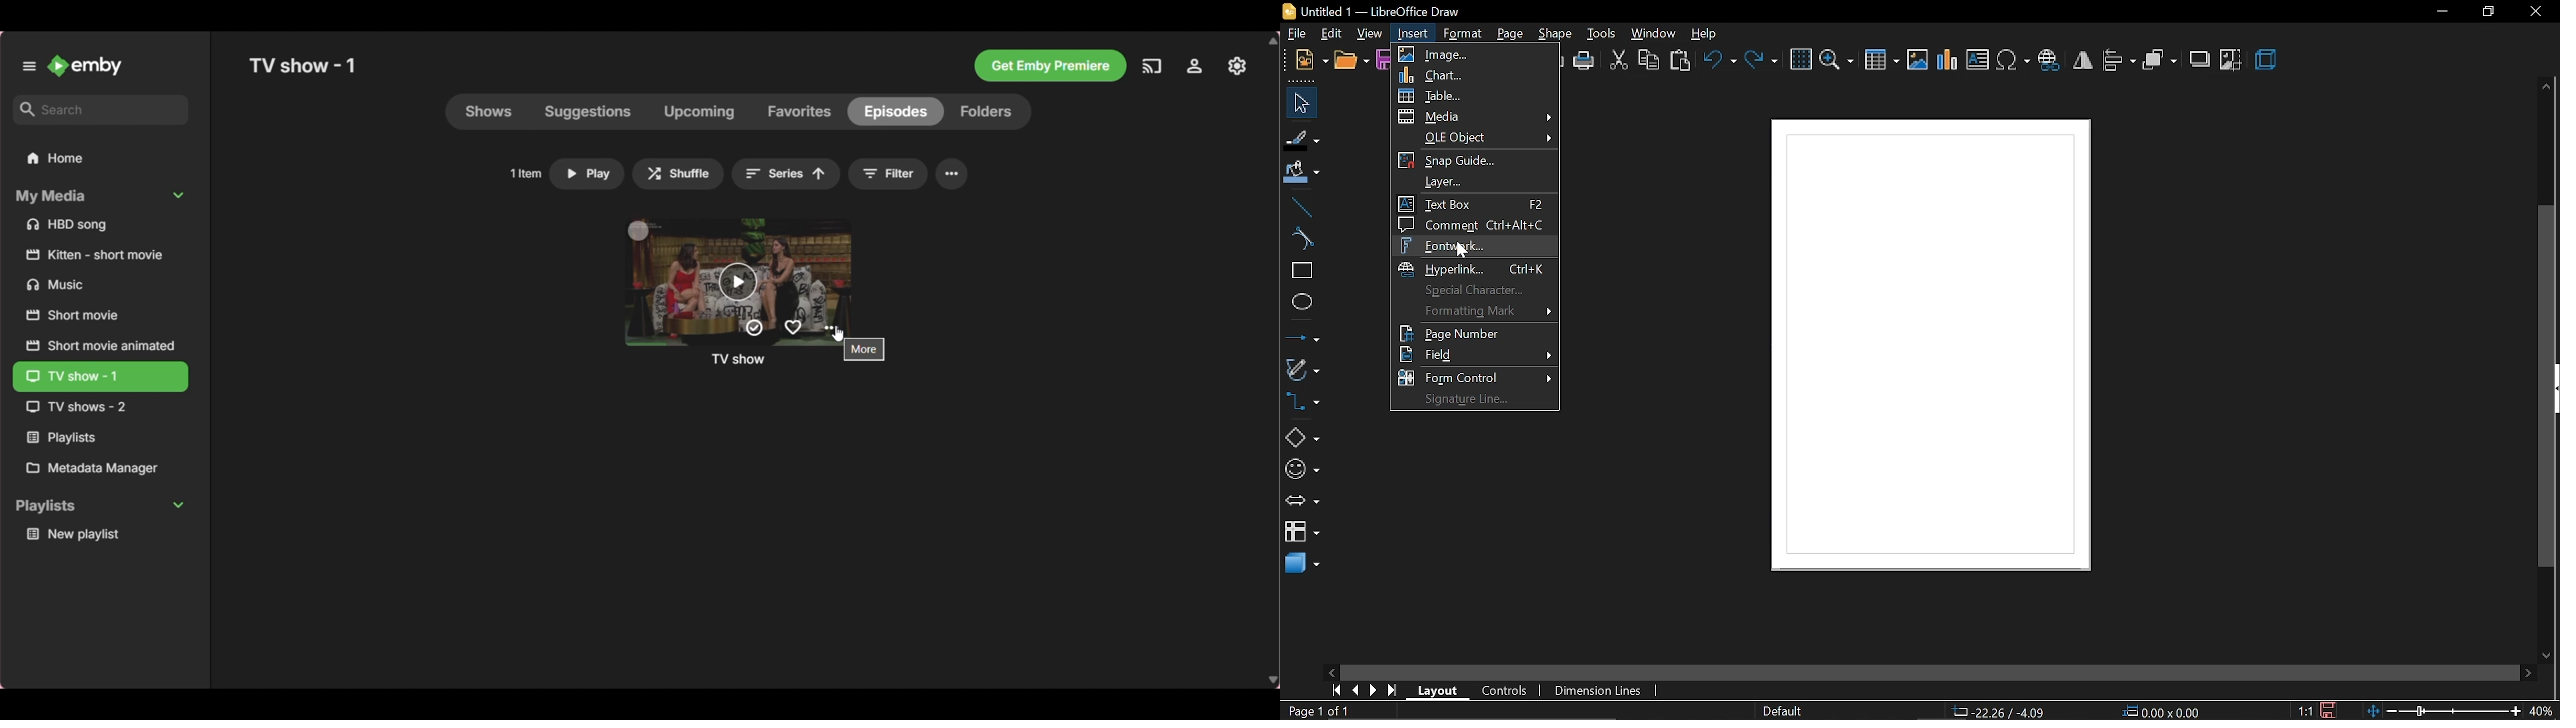 The image size is (2576, 728). What do you see at coordinates (1298, 101) in the screenshot?
I see `select` at bounding box center [1298, 101].